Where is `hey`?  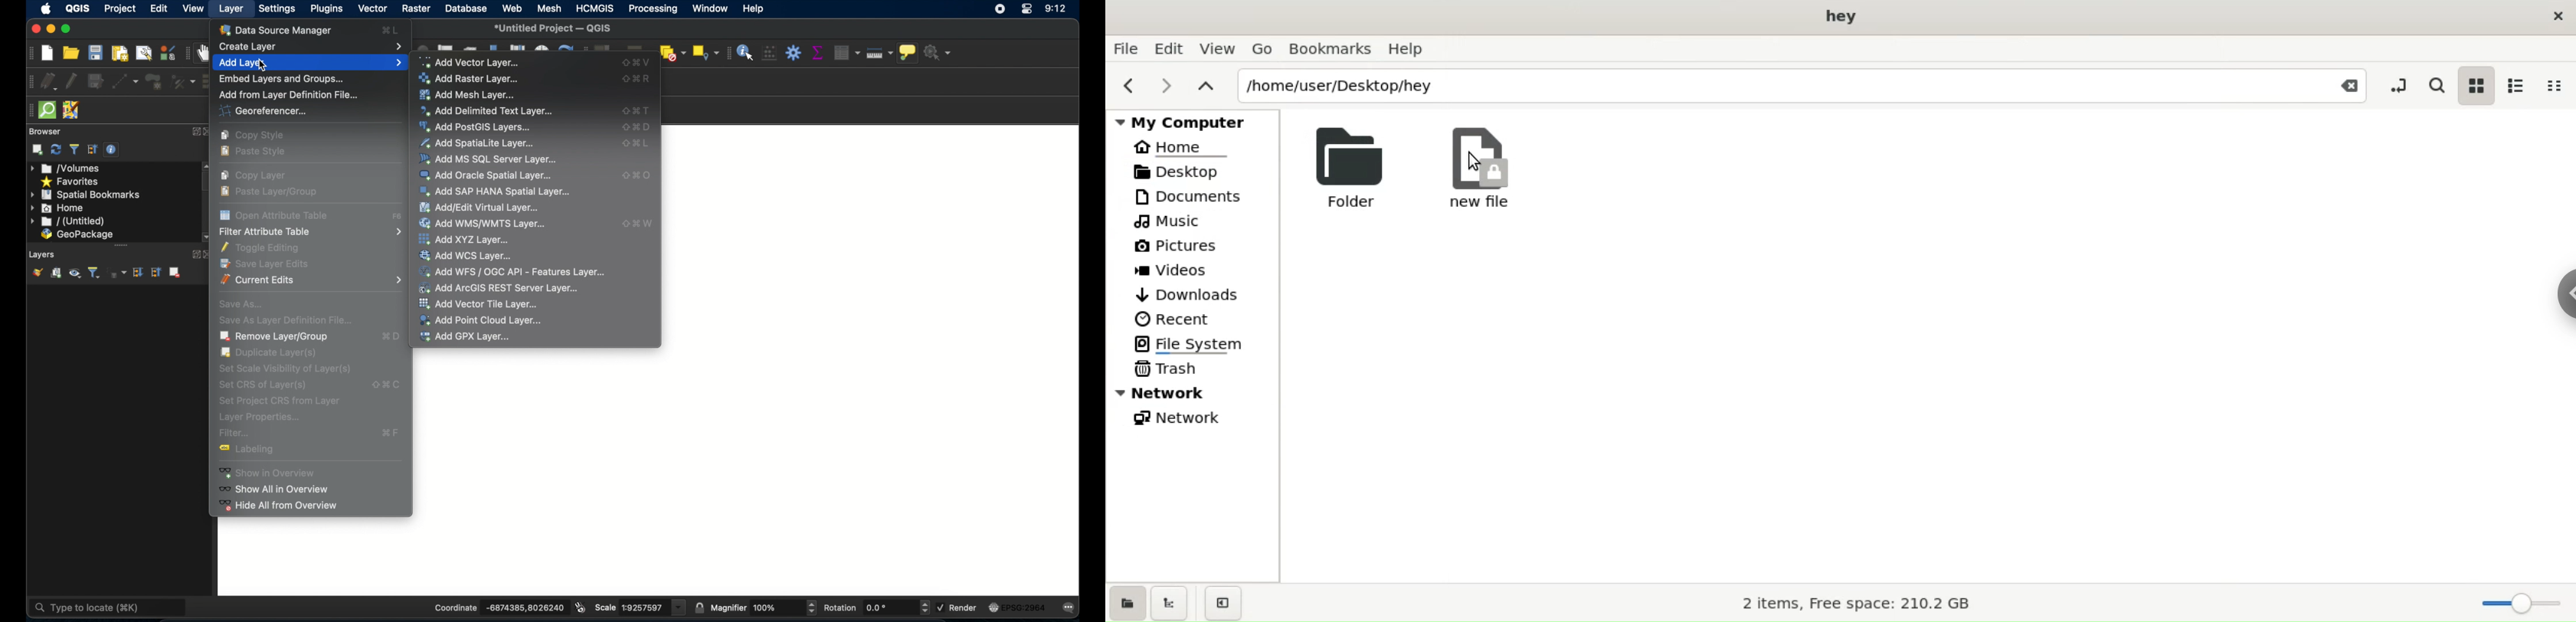
hey is located at coordinates (1841, 17).